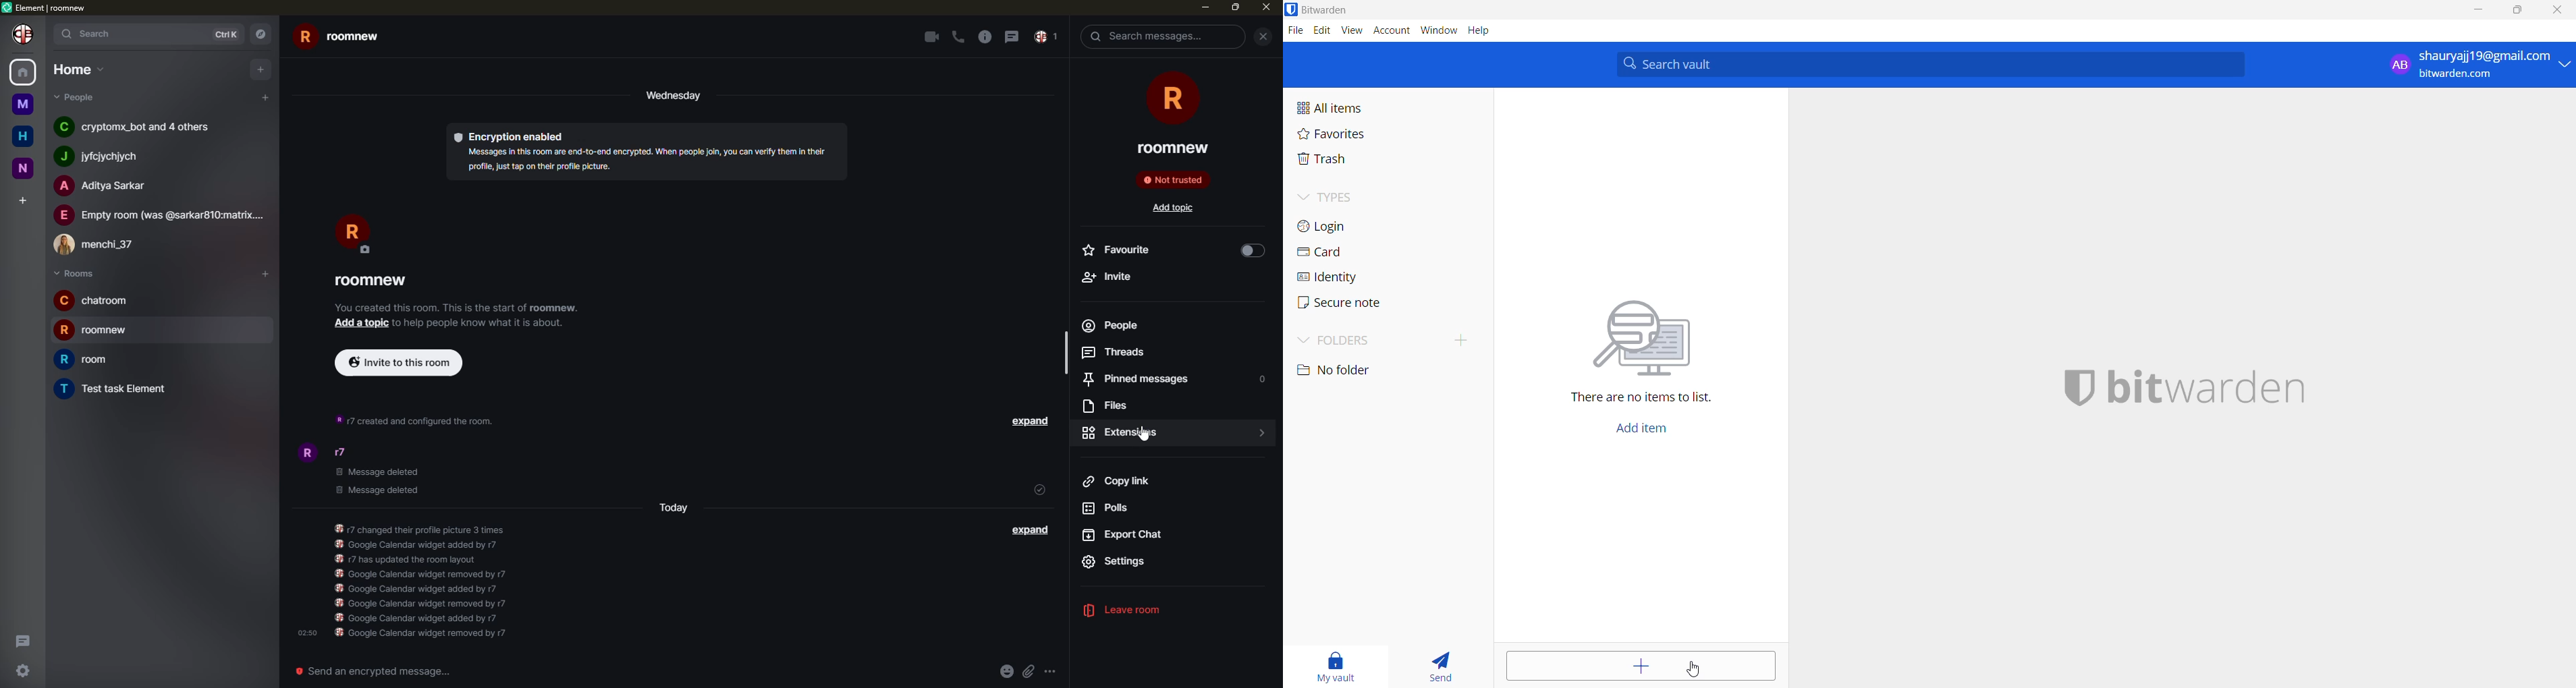  What do you see at coordinates (1117, 352) in the screenshot?
I see `7] Threads` at bounding box center [1117, 352].